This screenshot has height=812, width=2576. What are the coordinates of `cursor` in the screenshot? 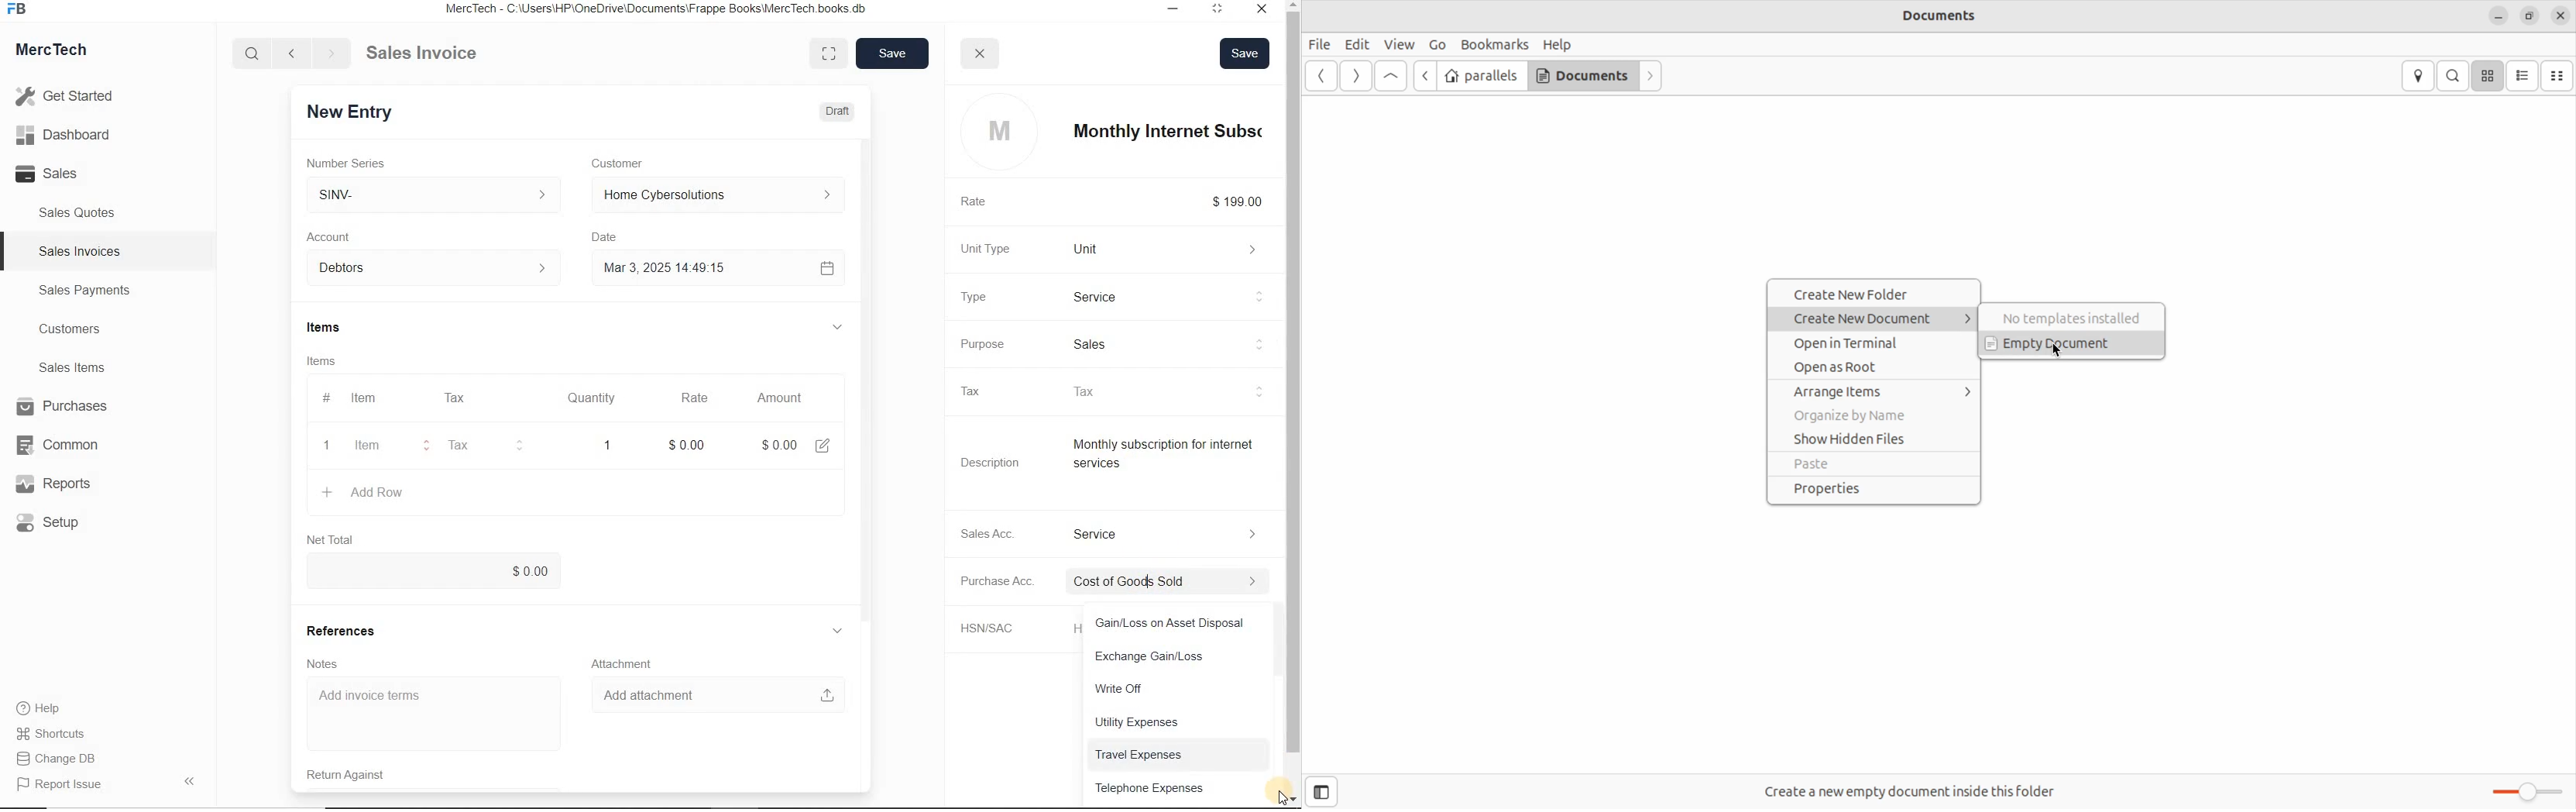 It's located at (2055, 354).